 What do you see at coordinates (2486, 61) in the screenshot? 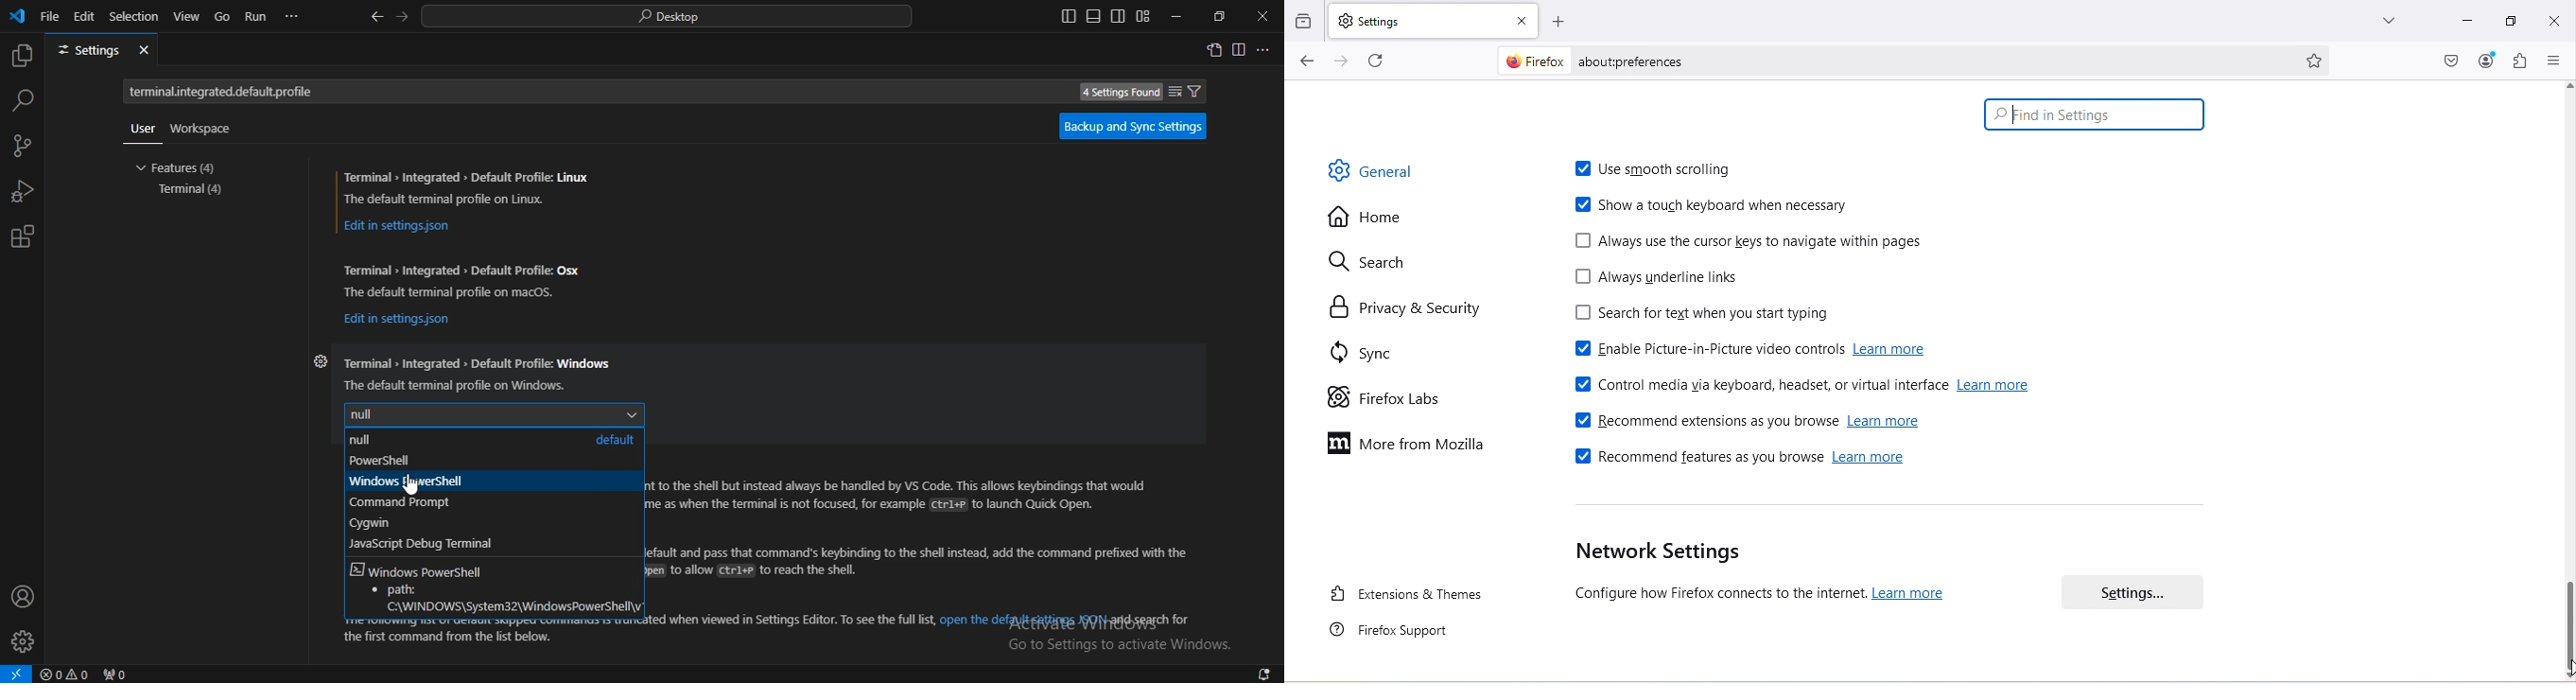
I see `Account` at bounding box center [2486, 61].